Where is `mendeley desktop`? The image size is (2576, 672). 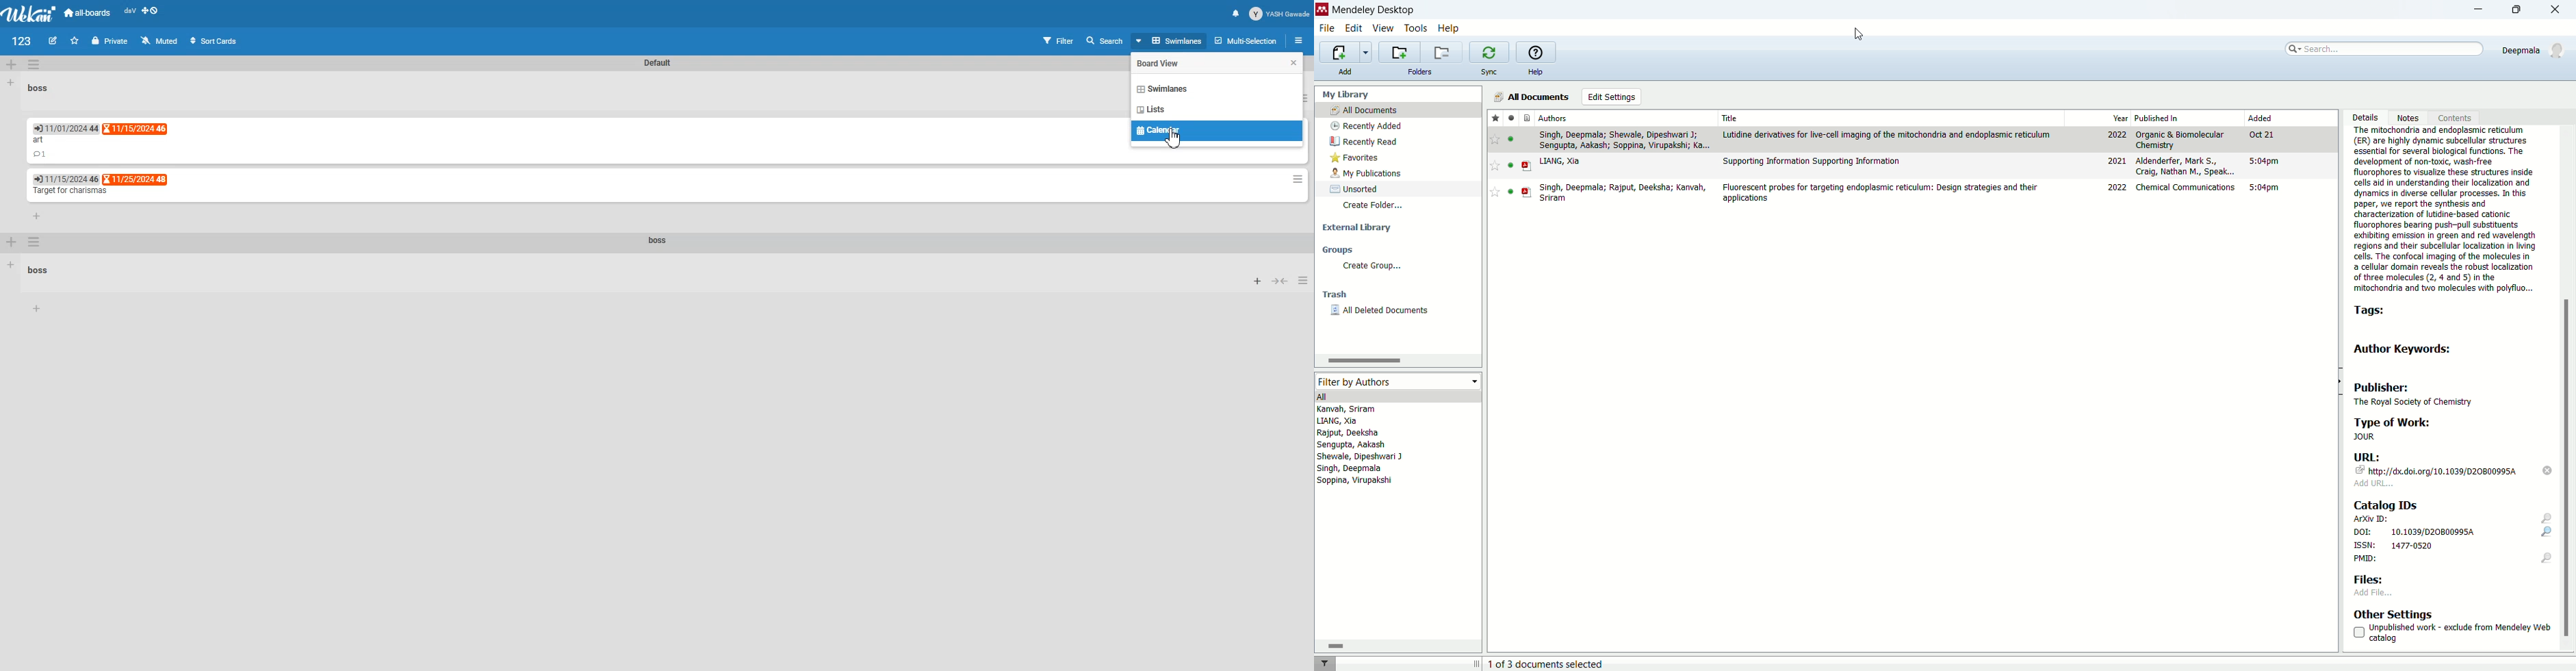 mendeley desktop is located at coordinates (1374, 12).